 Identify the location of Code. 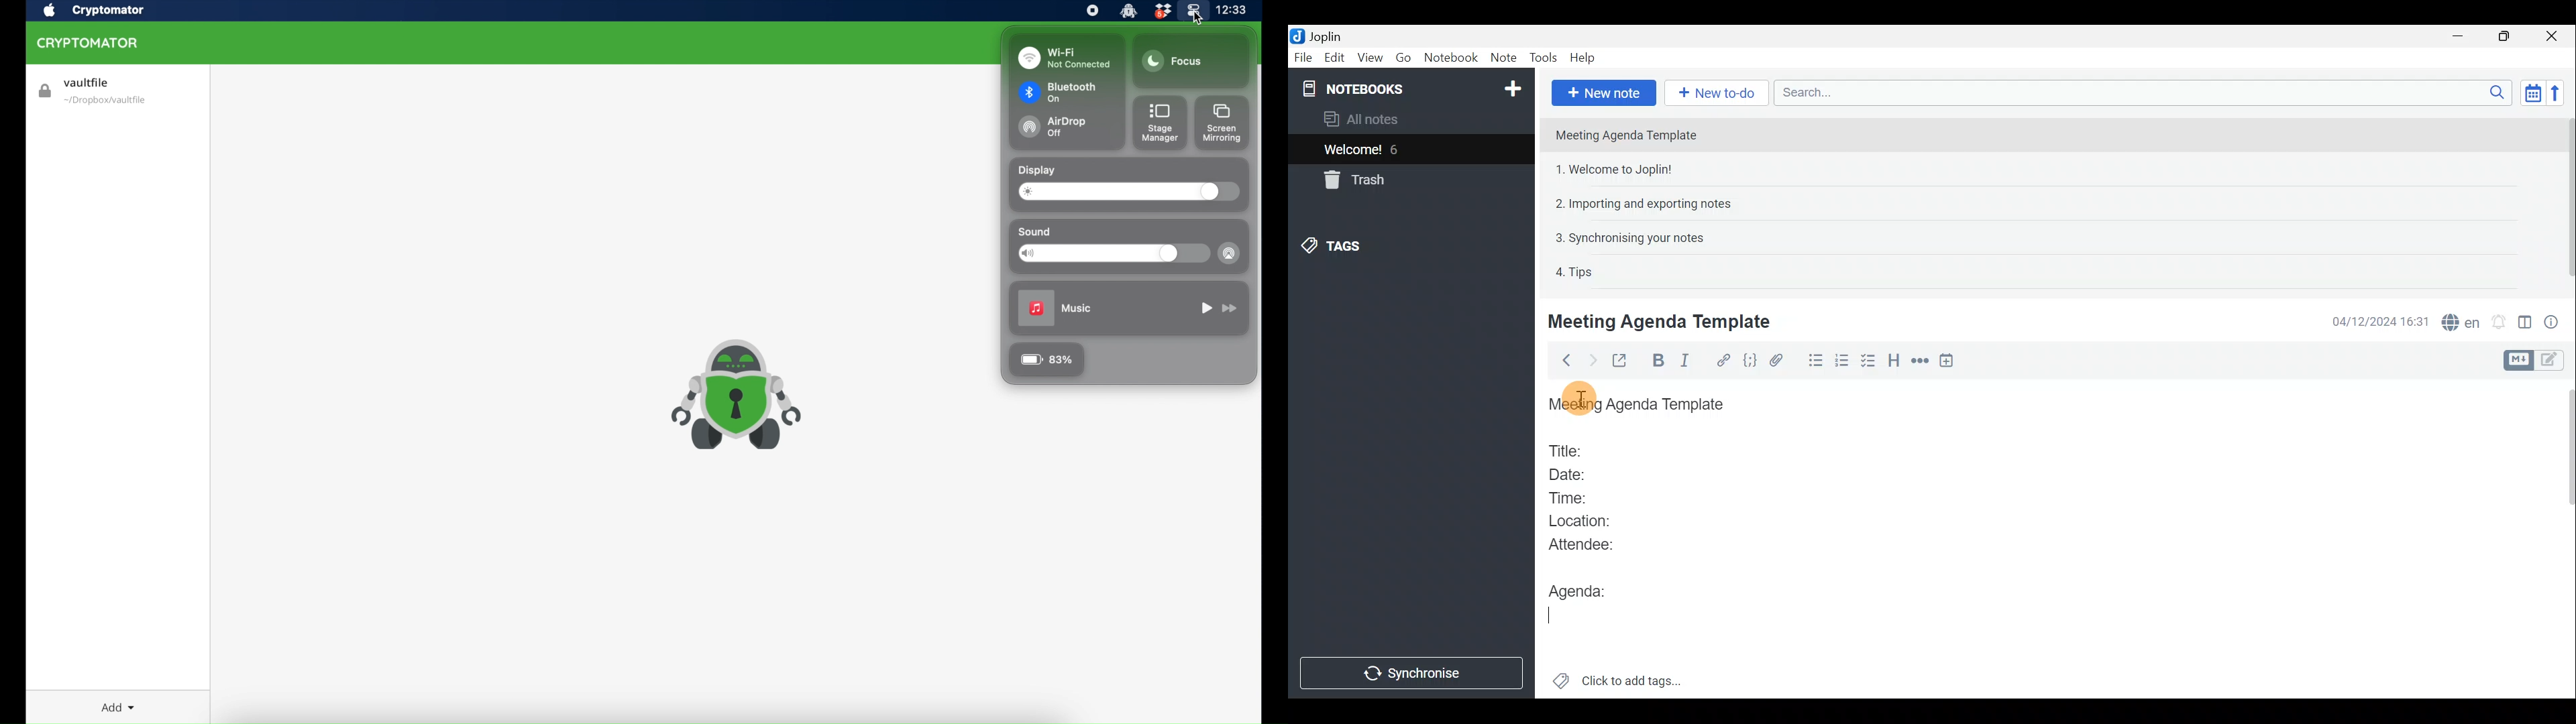
(1752, 361).